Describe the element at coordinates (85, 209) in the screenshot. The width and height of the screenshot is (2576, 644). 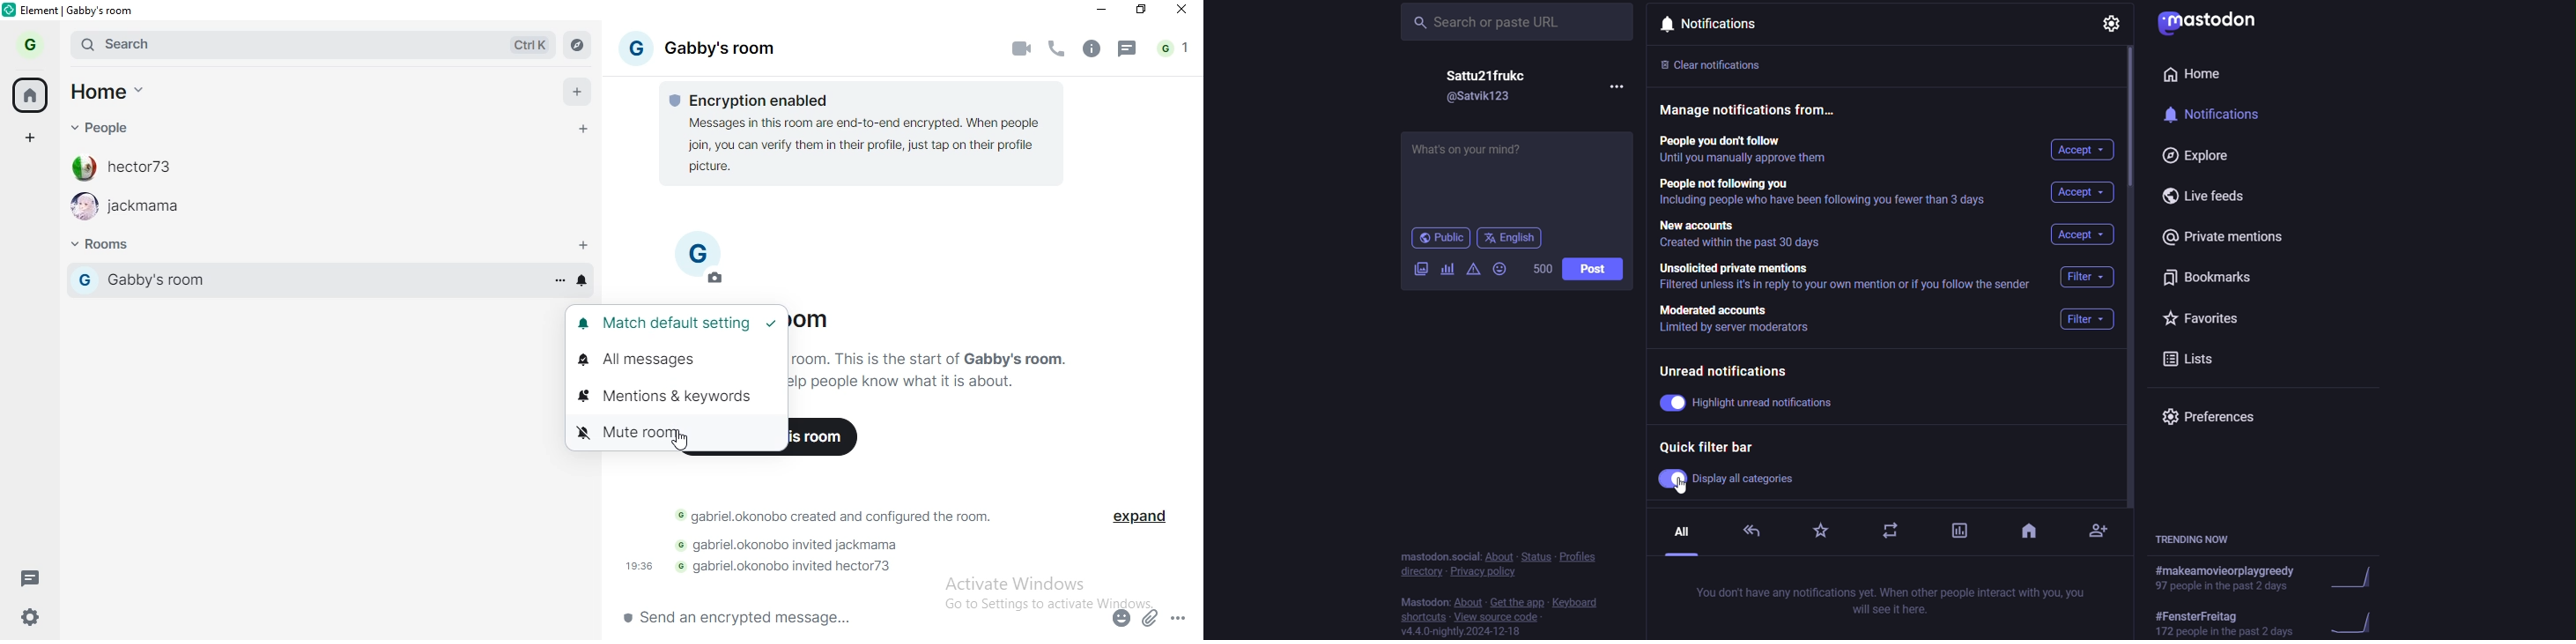
I see `profile` at that location.